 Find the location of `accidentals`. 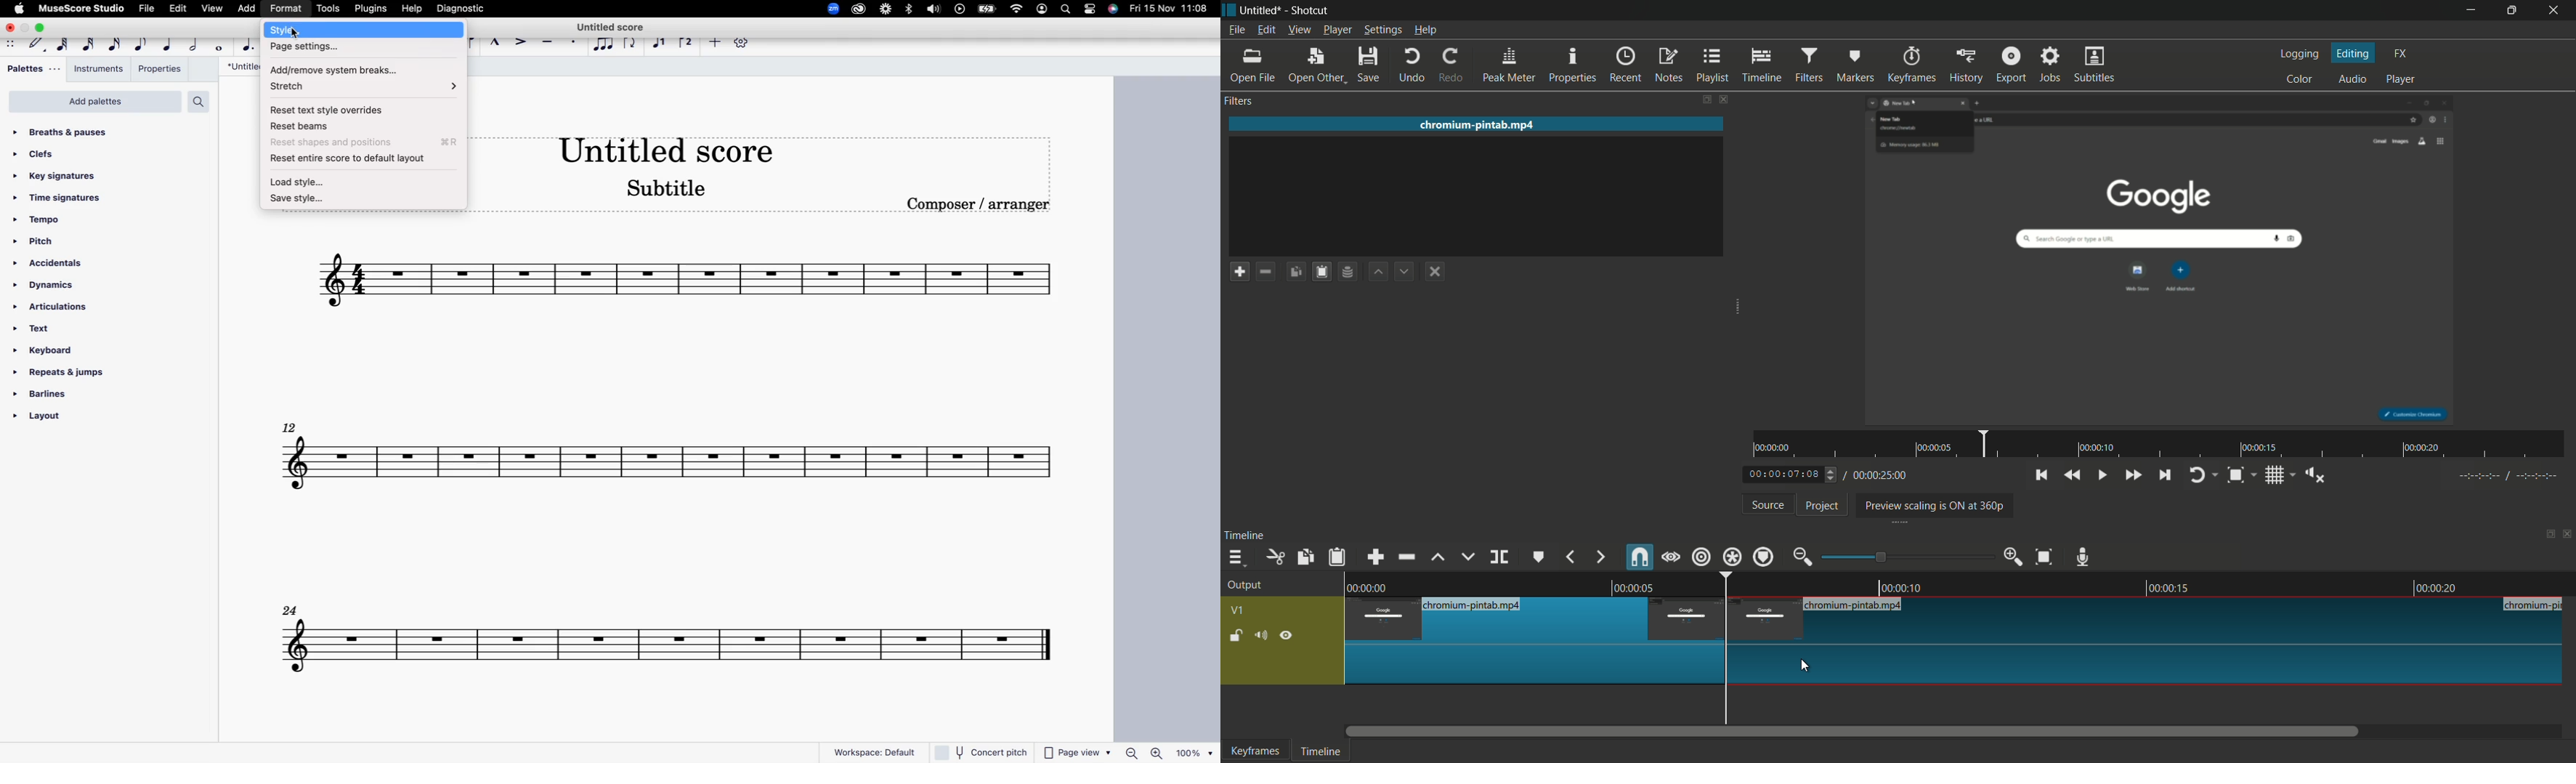

accidentals is located at coordinates (49, 264).